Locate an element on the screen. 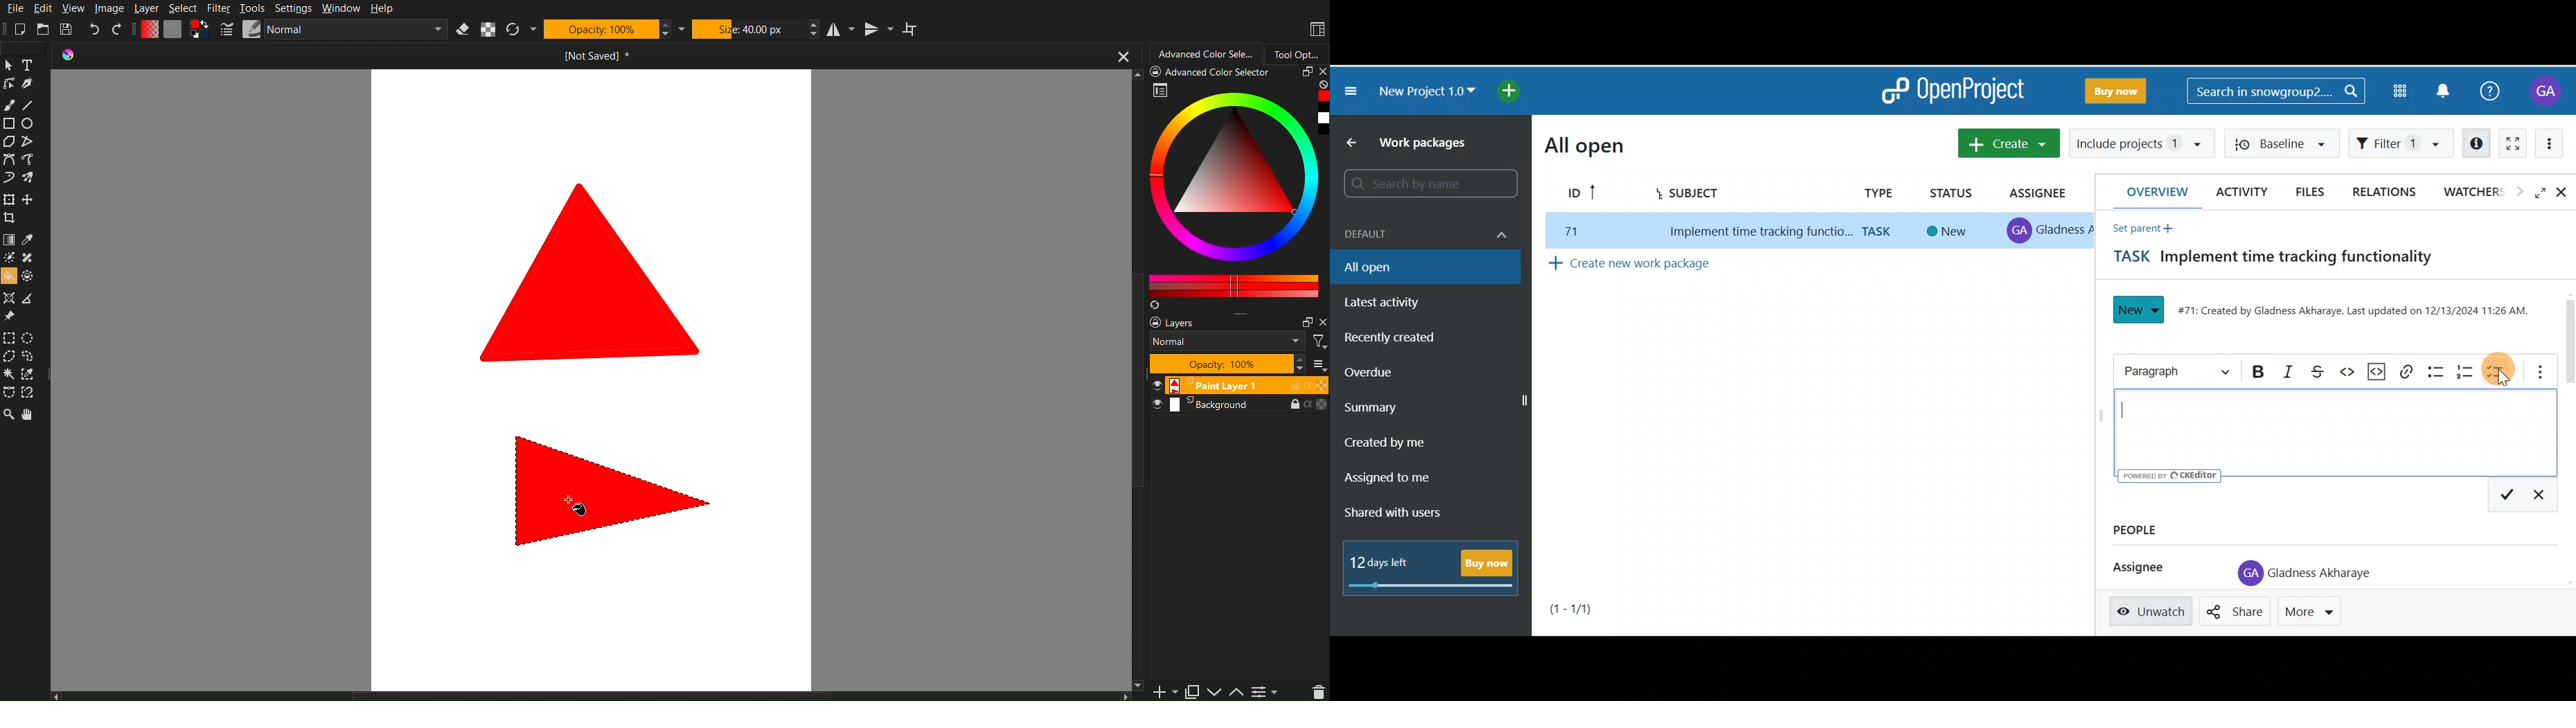  Filter is located at coordinates (218, 8).